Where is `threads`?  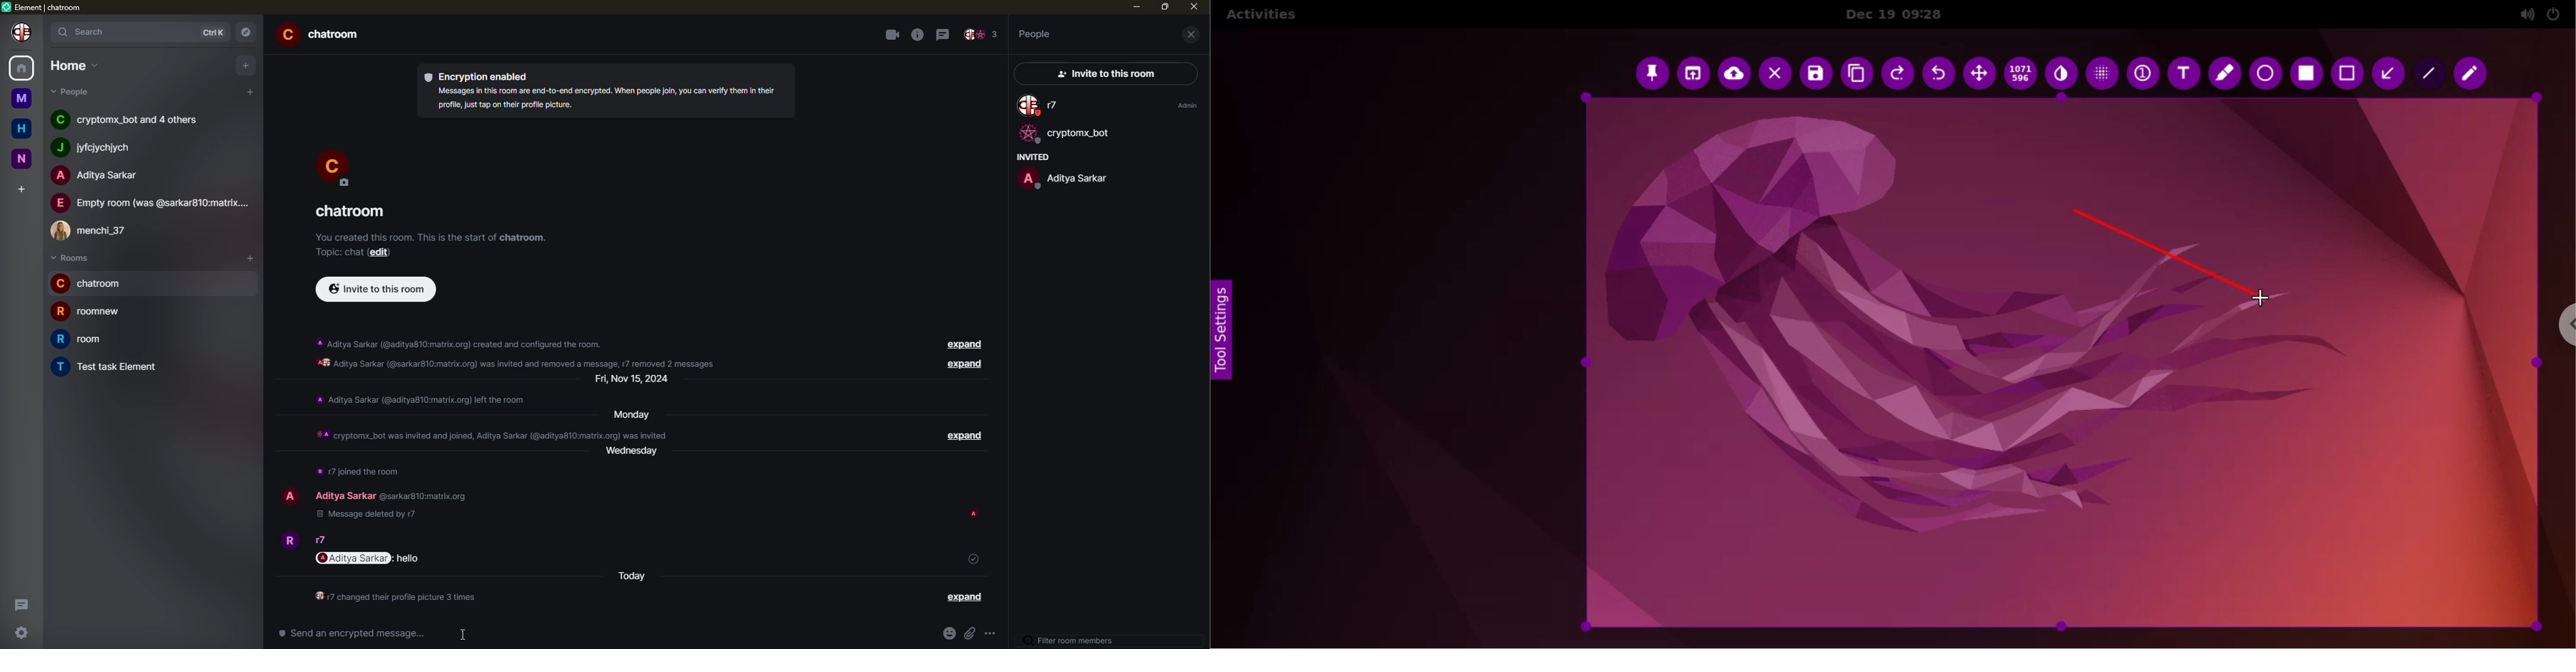
threads is located at coordinates (19, 604).